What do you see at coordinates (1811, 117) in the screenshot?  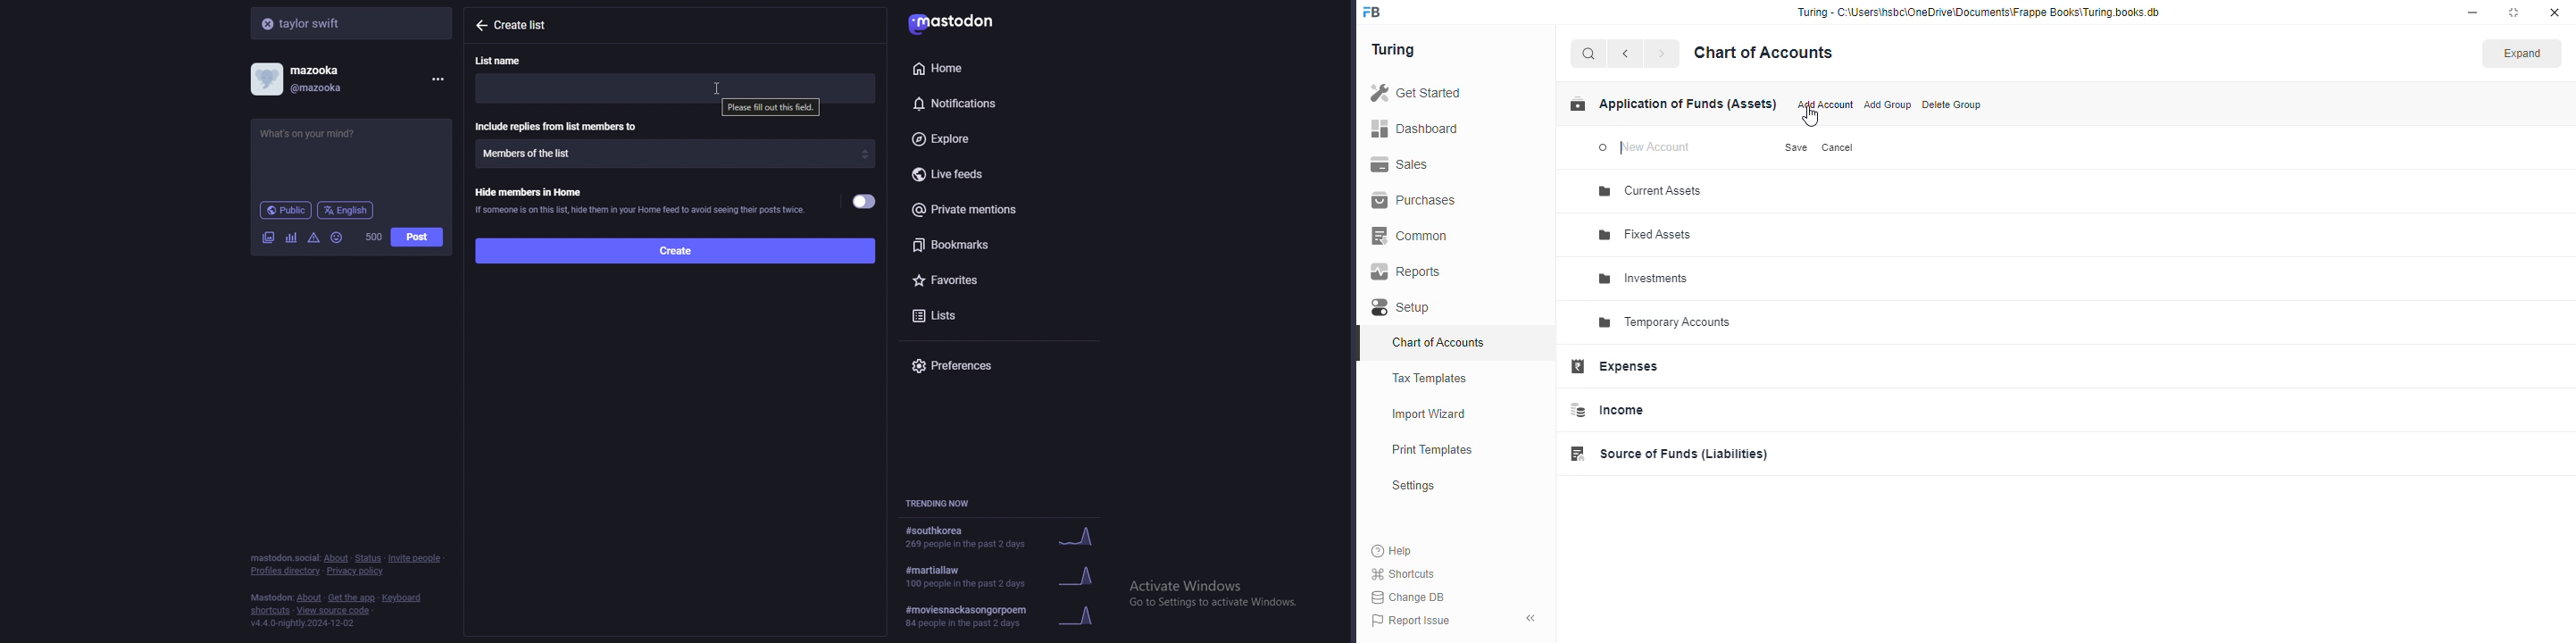 I see `cursor` at bounding box center [1811, 117].